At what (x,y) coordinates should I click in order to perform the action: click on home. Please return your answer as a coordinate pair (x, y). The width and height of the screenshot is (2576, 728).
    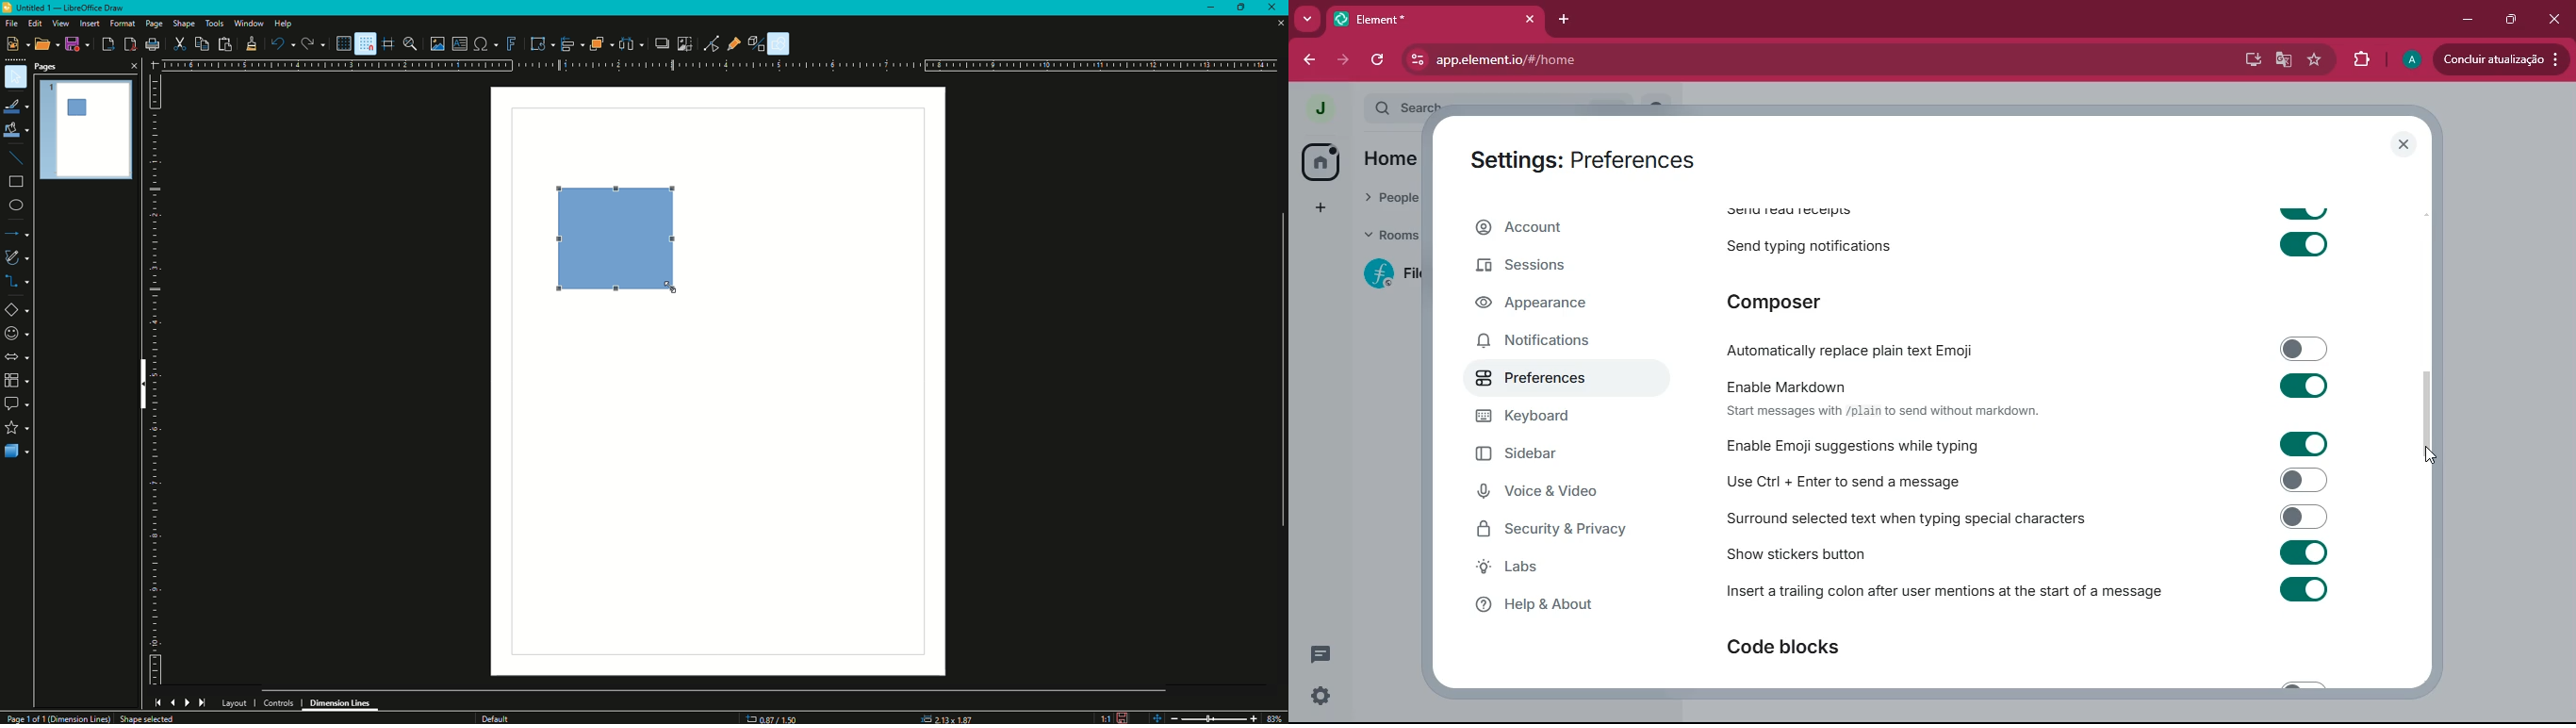
    Looking at the image, I should click on (1321, 160).